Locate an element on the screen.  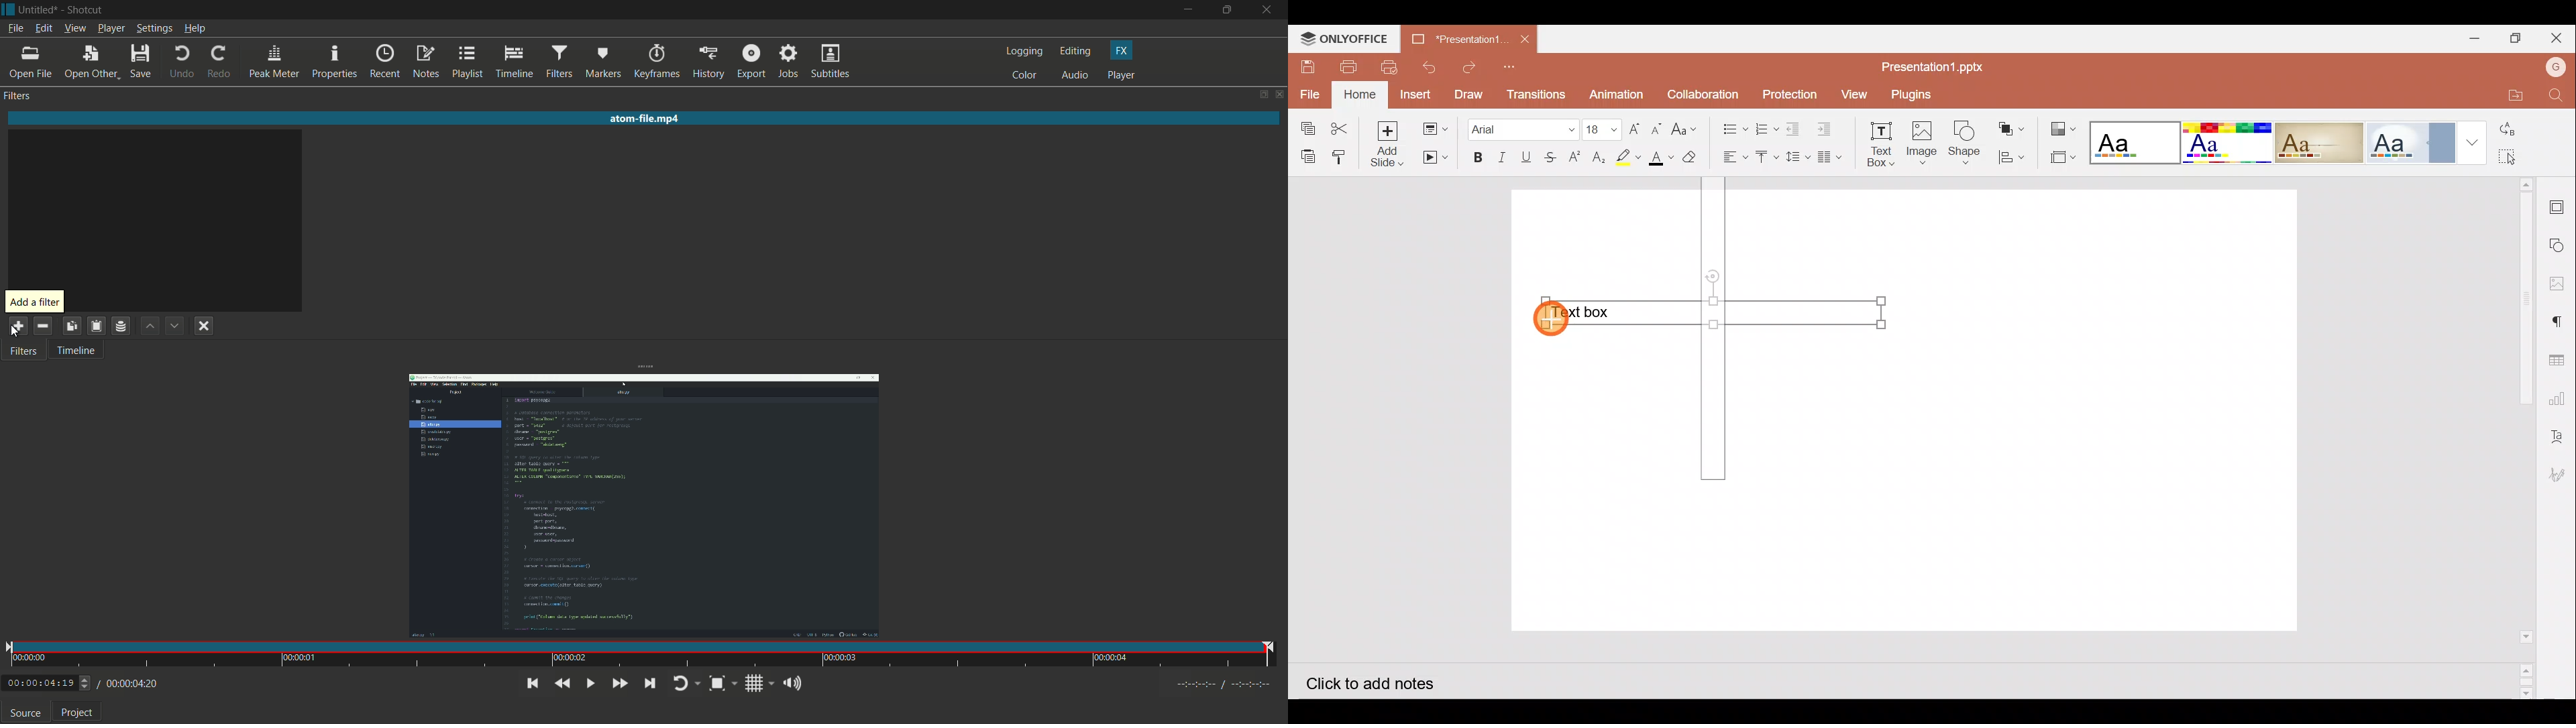
Redo is located at coordinates (1470, 67).